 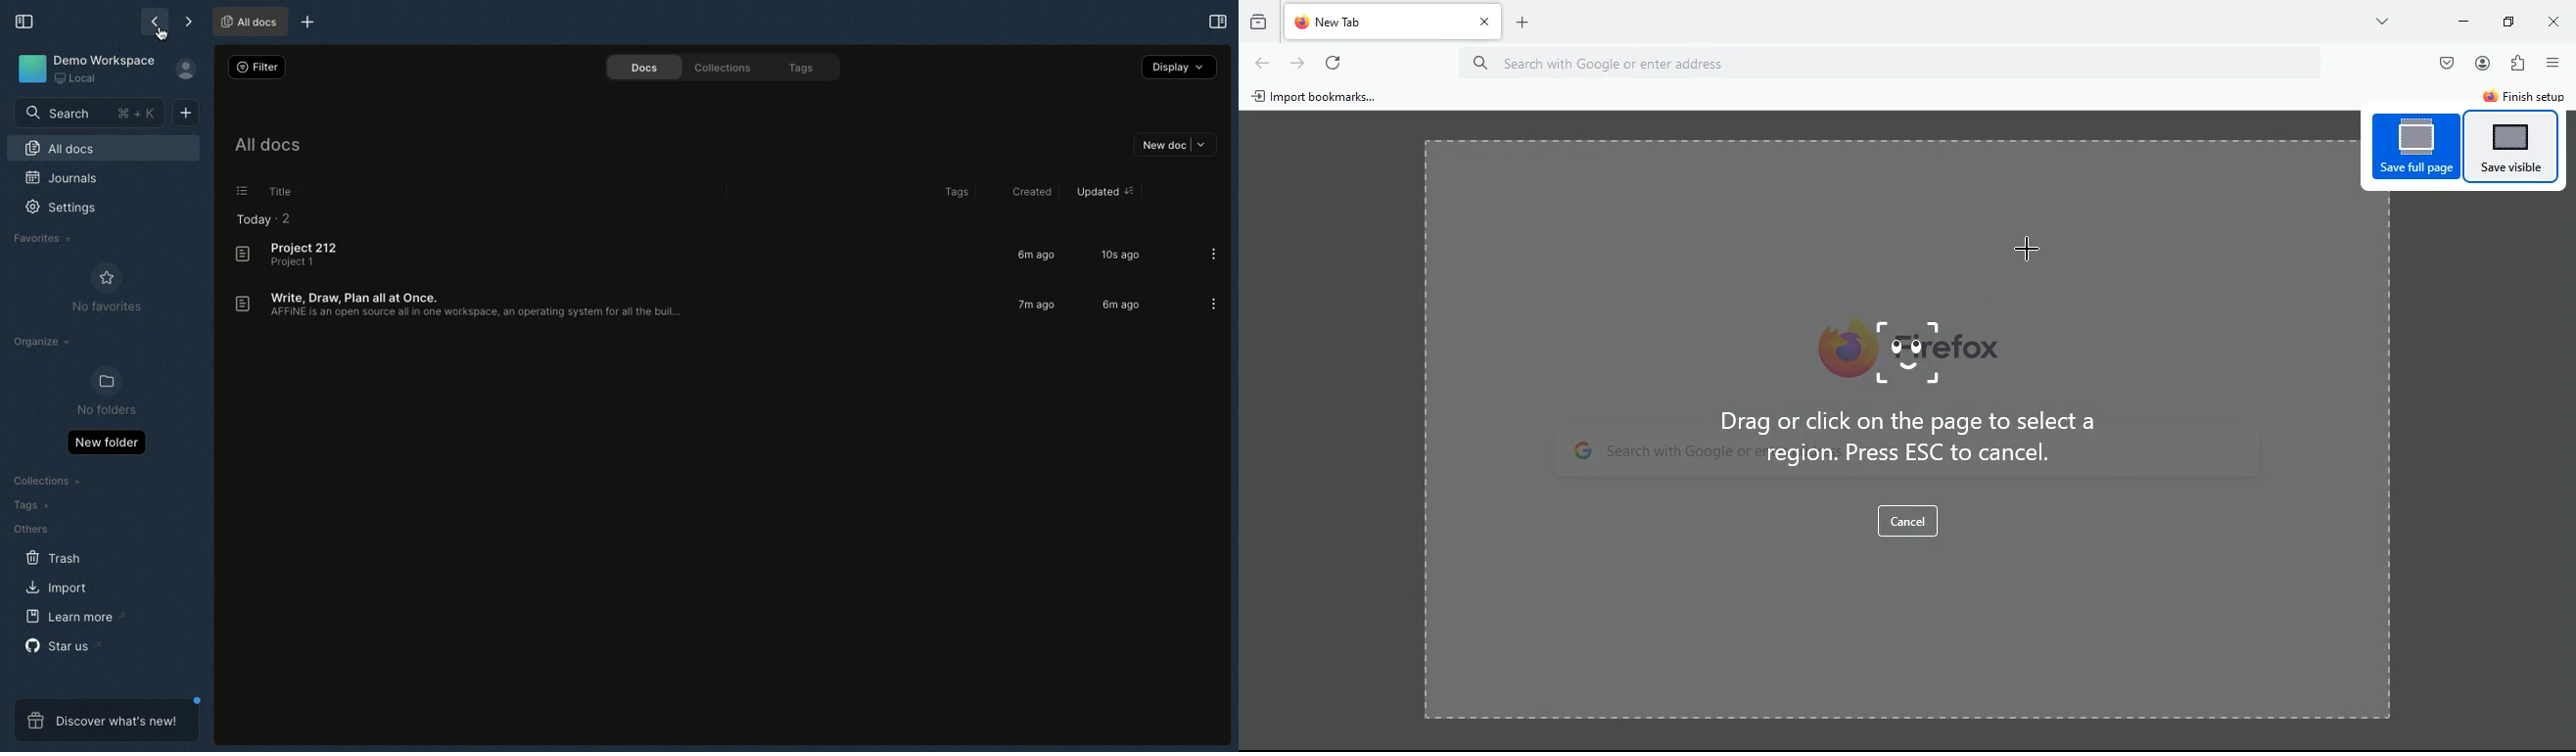 What do you see at coordinates (645, 66) in the screenshot?
I see `Docs` at bounding box center [645, 66].